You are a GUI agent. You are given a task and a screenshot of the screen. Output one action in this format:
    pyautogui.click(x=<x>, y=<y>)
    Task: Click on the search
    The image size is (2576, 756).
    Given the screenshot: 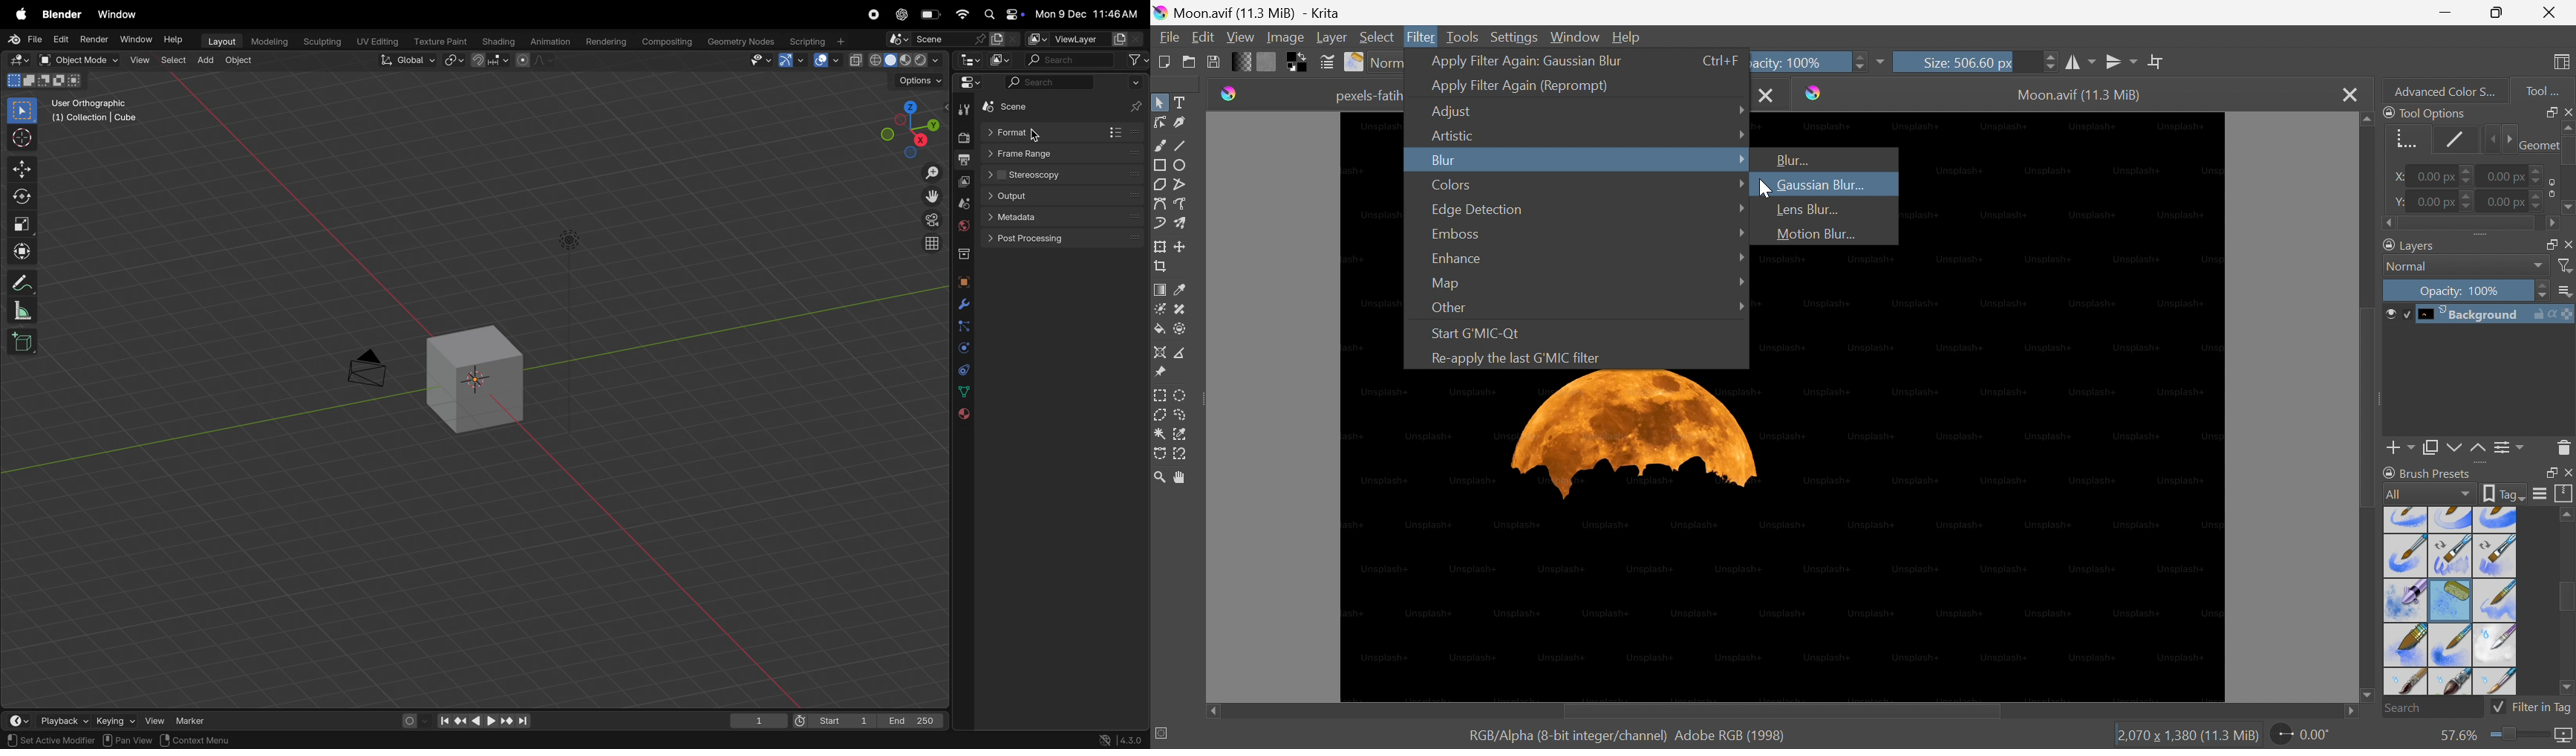 What is the action you would take?
    pyautogui.click(x=1049, y=85)
    